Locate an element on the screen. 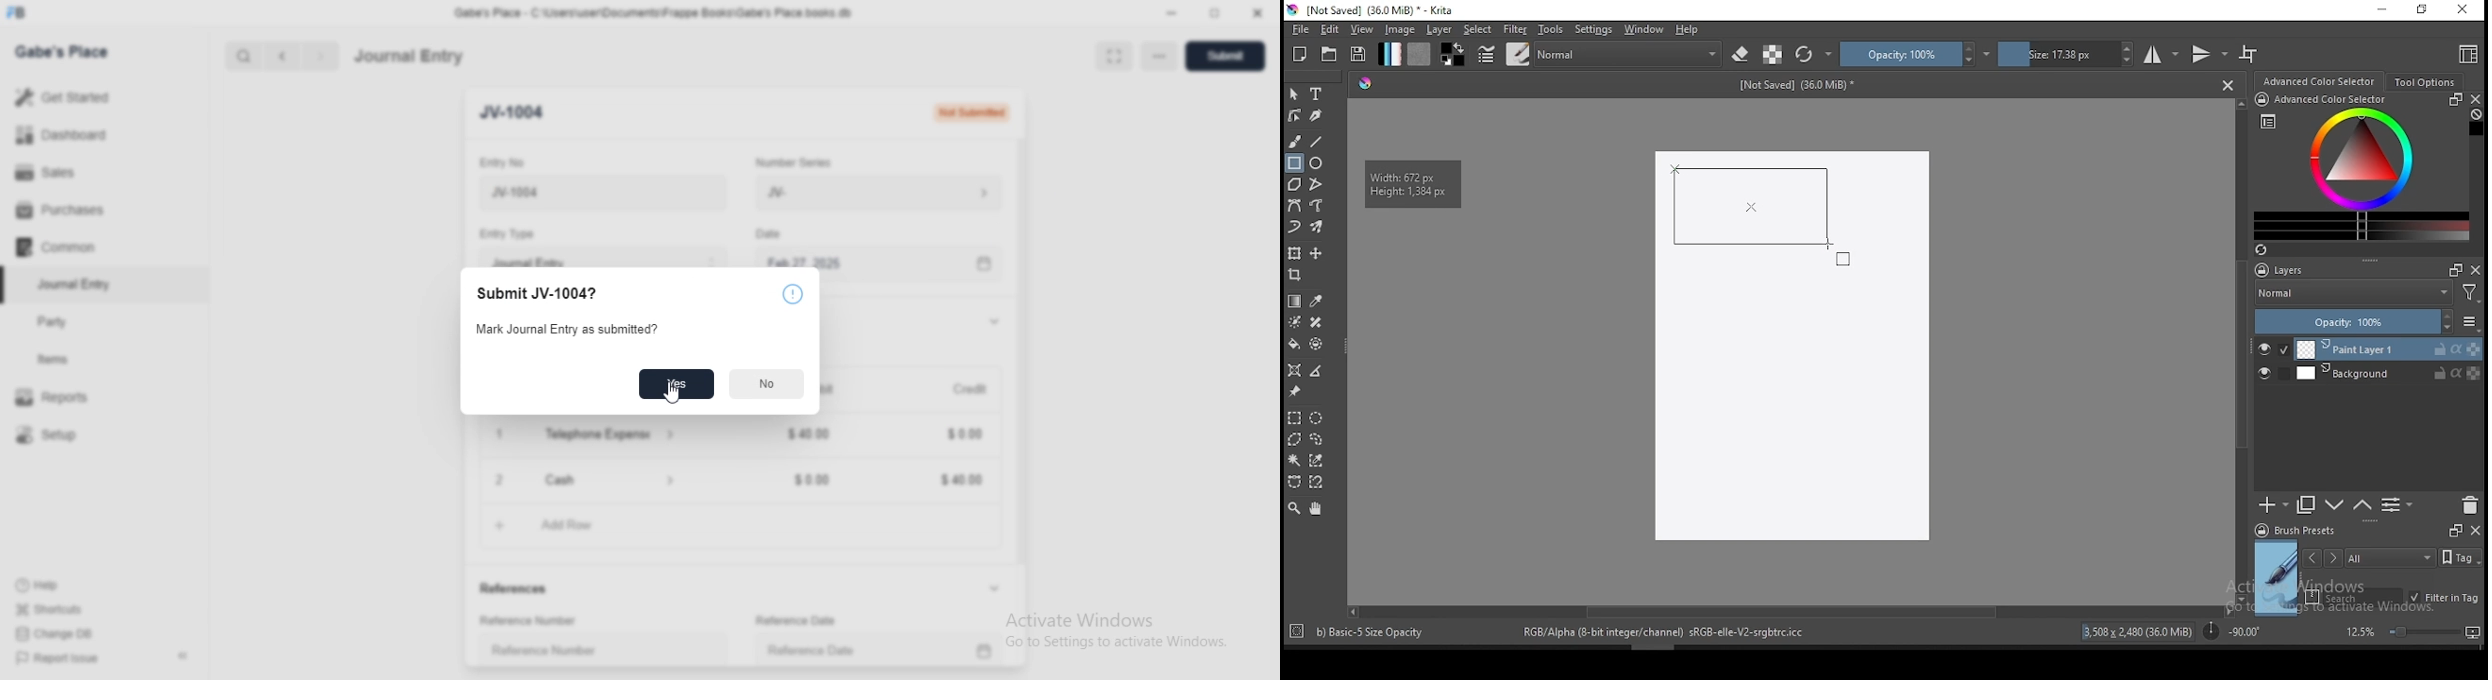 The height and width of the screenshot is (700, 2492). layer is located at coordinates (2389, 373).